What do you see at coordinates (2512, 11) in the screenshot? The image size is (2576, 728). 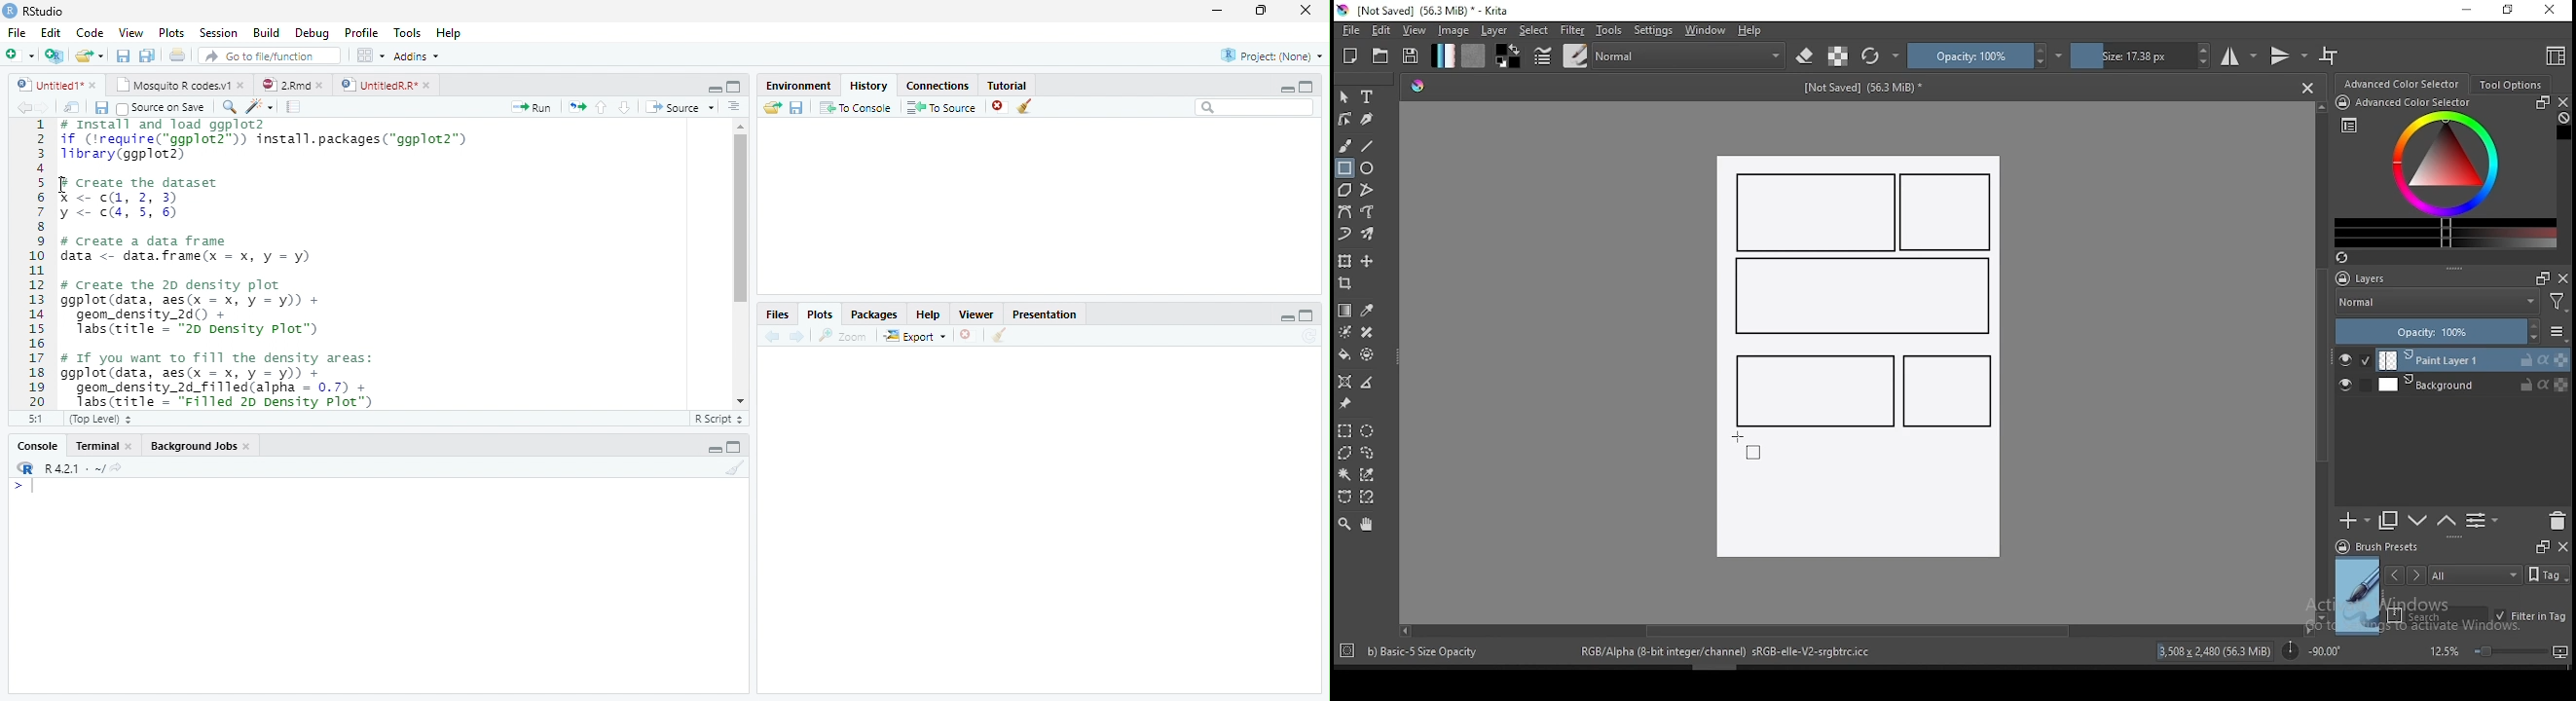 I see `restore` at bounding box center [2512, 11].